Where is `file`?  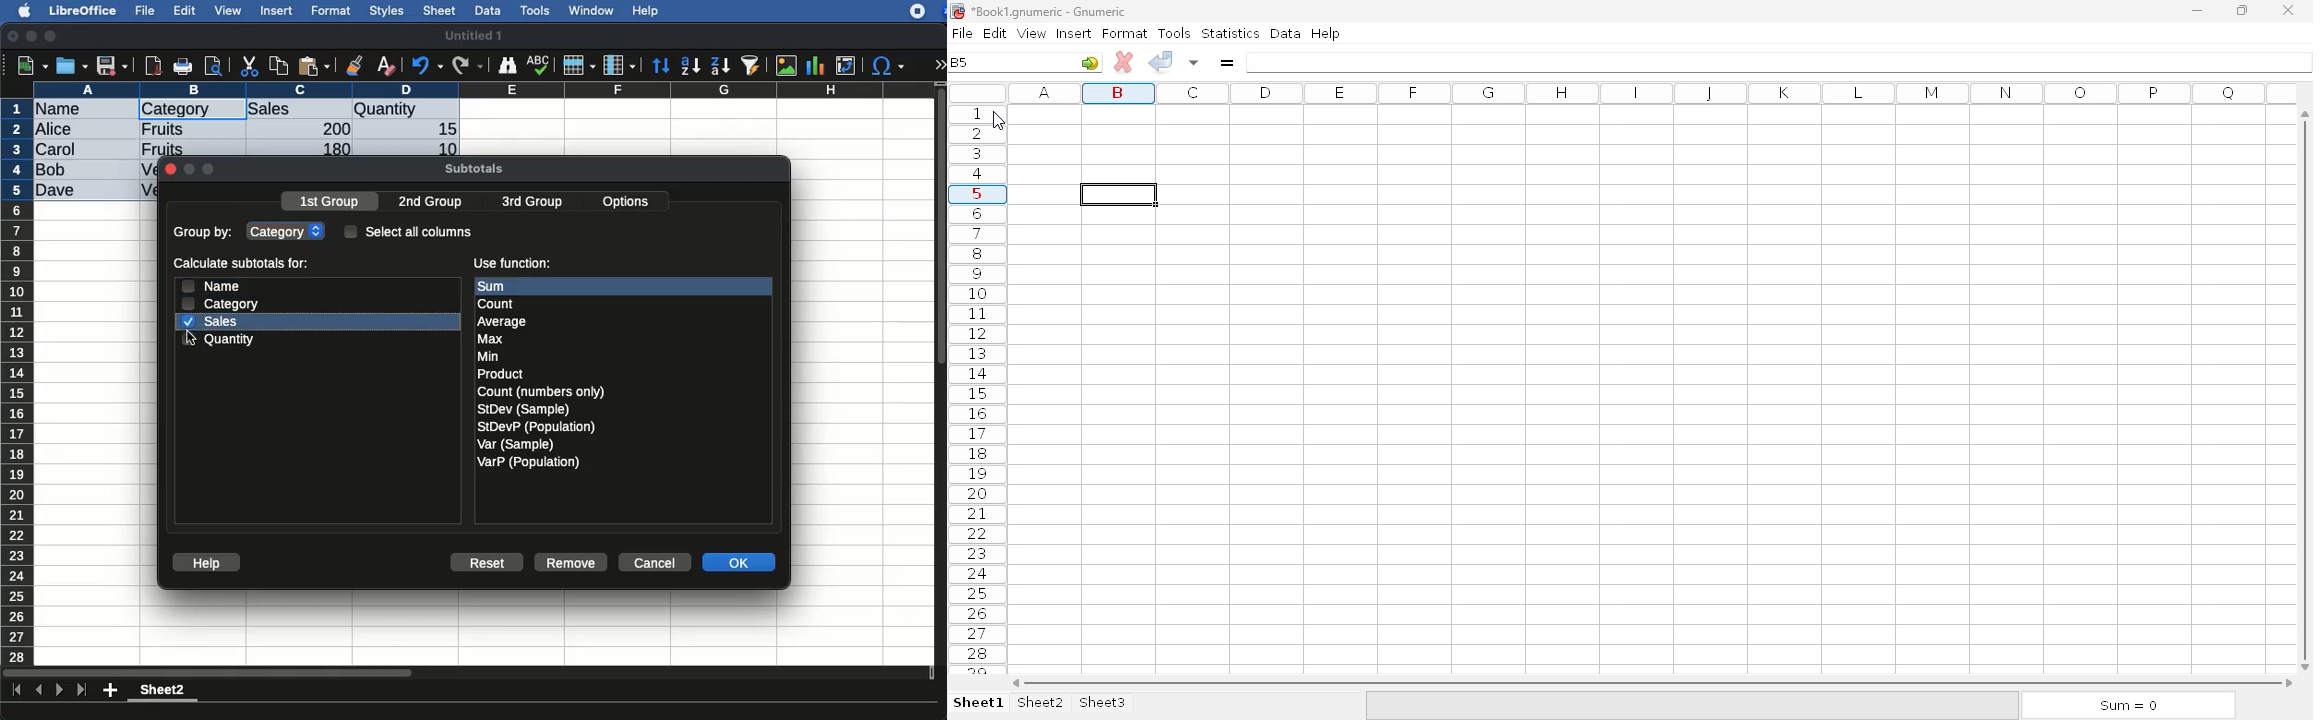 file is located at coordinates (962, 33).